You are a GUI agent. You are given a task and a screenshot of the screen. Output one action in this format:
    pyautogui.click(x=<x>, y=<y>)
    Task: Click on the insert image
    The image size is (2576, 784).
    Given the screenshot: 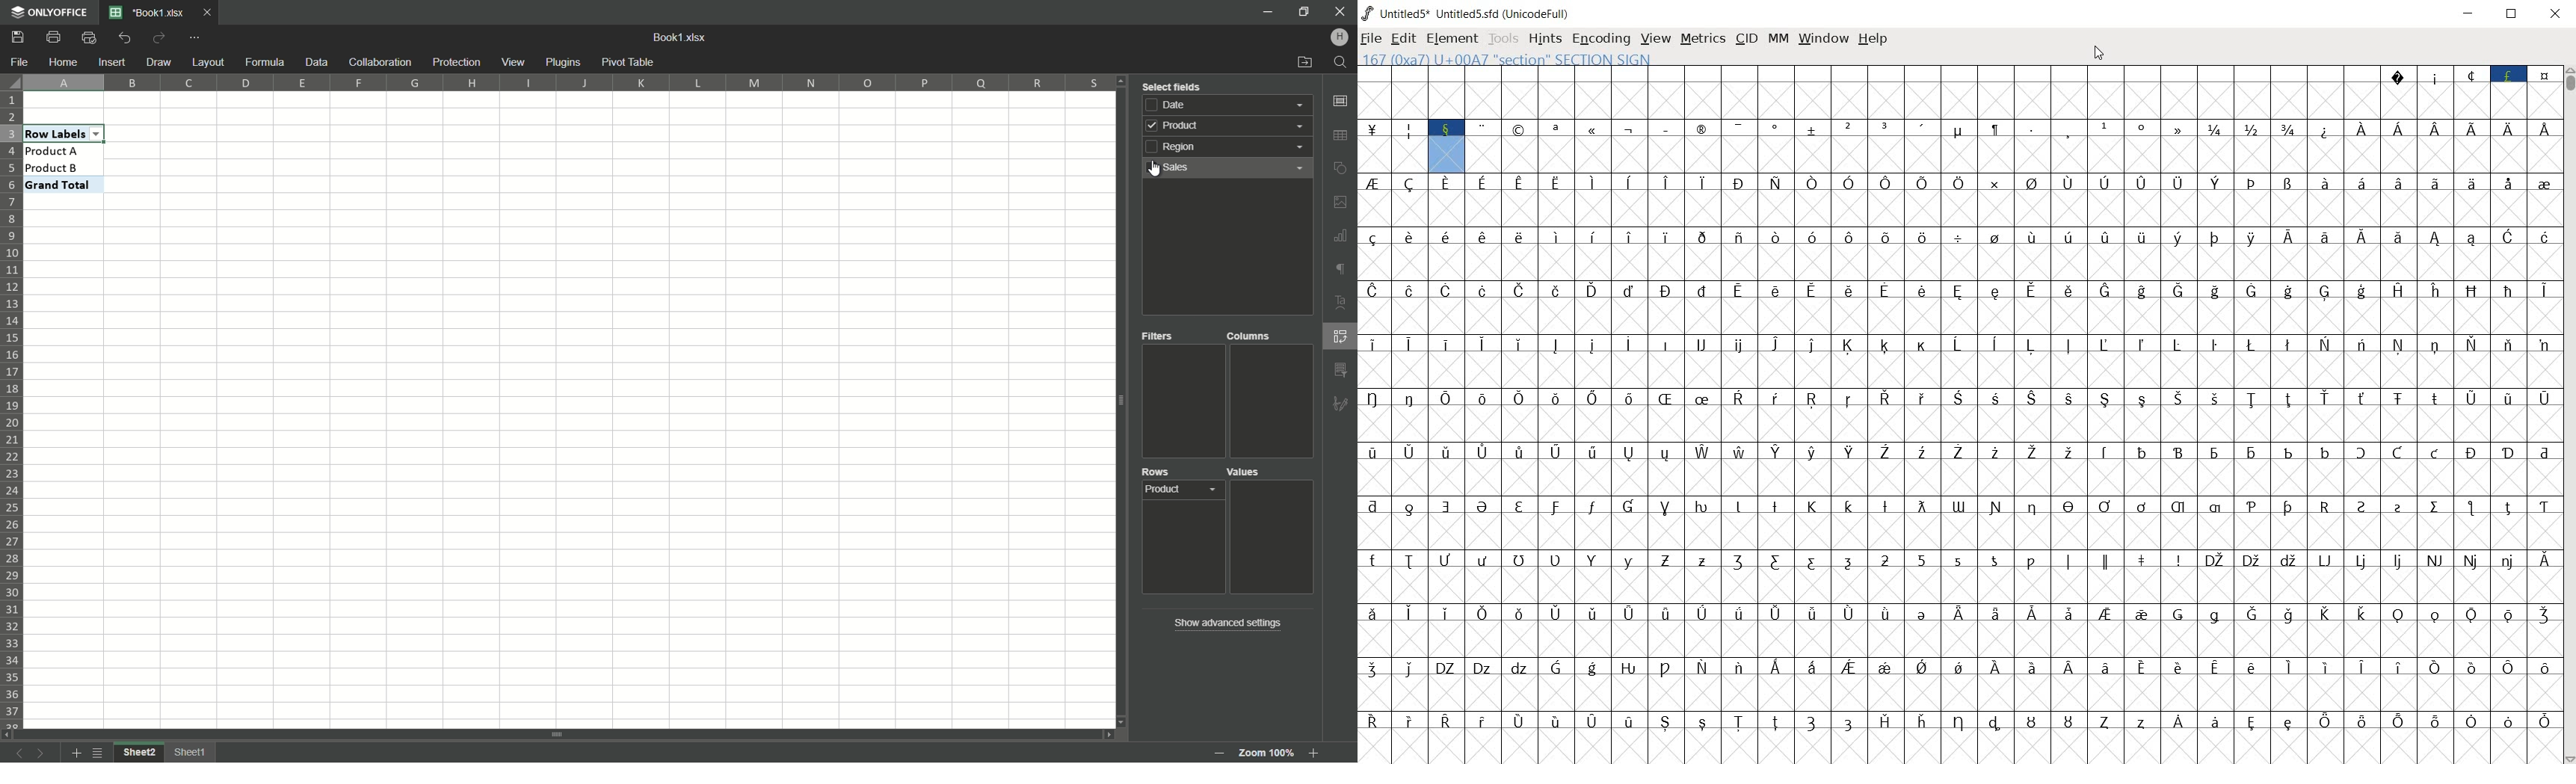 What is the action you would take?
    pyautogui.click(x=1341, y=202)
    